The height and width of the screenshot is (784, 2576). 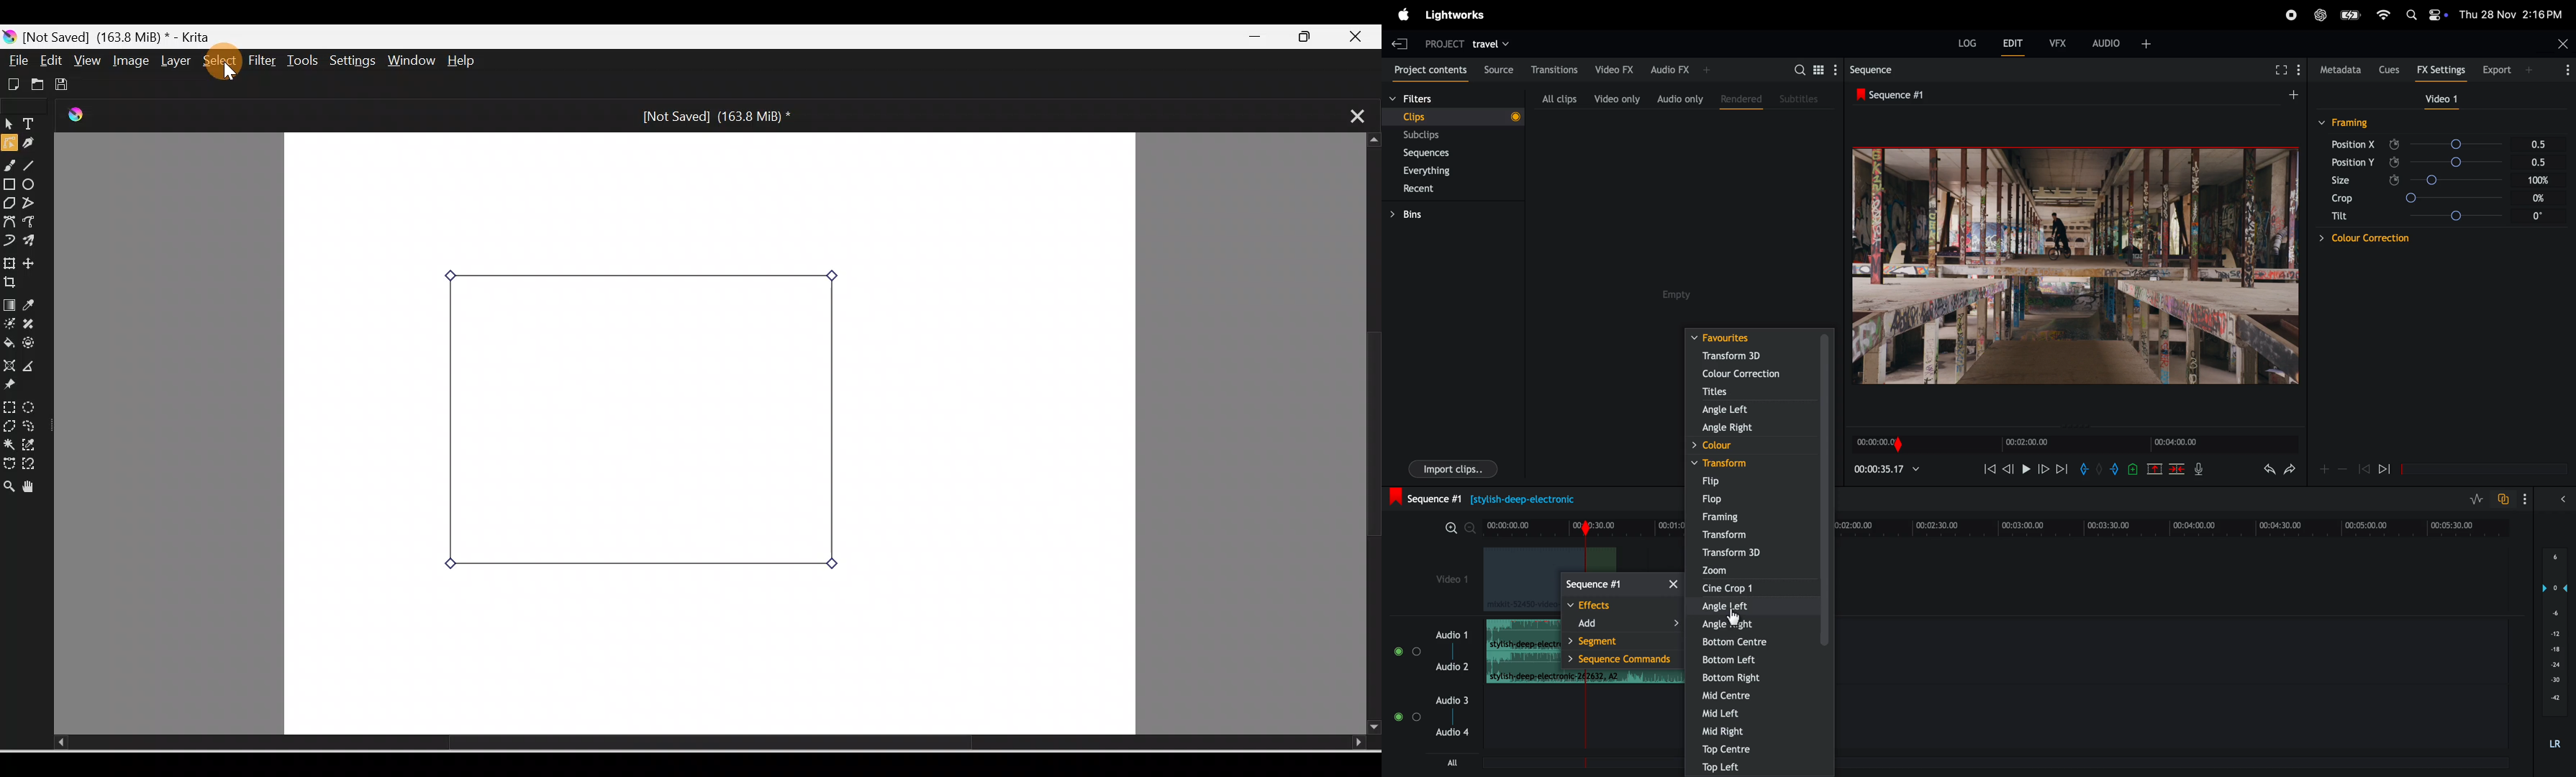 I want to click on Save, so click(x=65, y=82).